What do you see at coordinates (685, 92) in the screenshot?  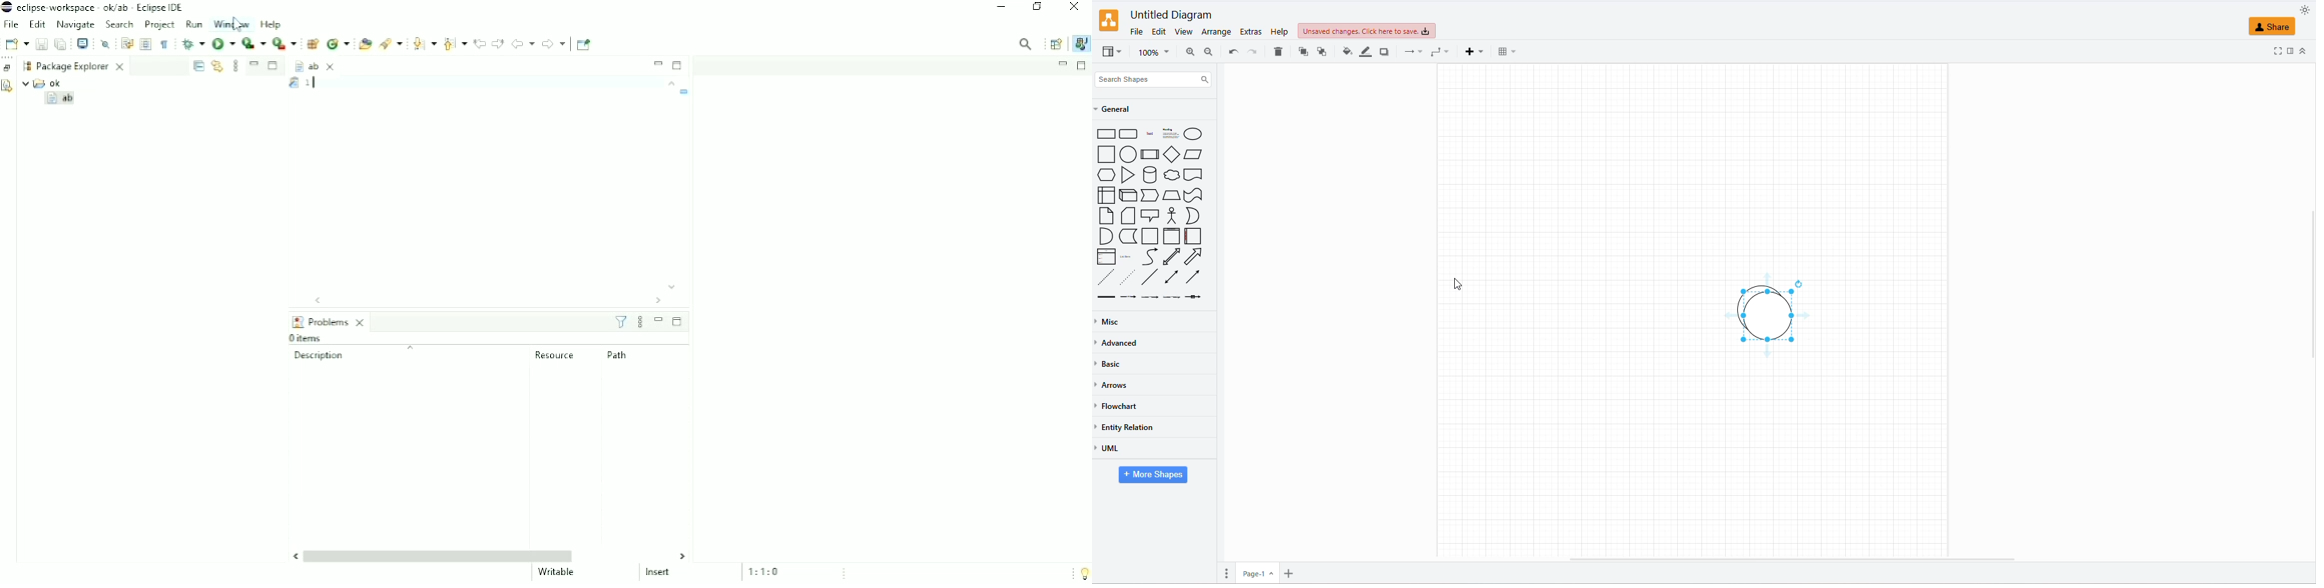 I see `Task` at bounding box center [685, 92].